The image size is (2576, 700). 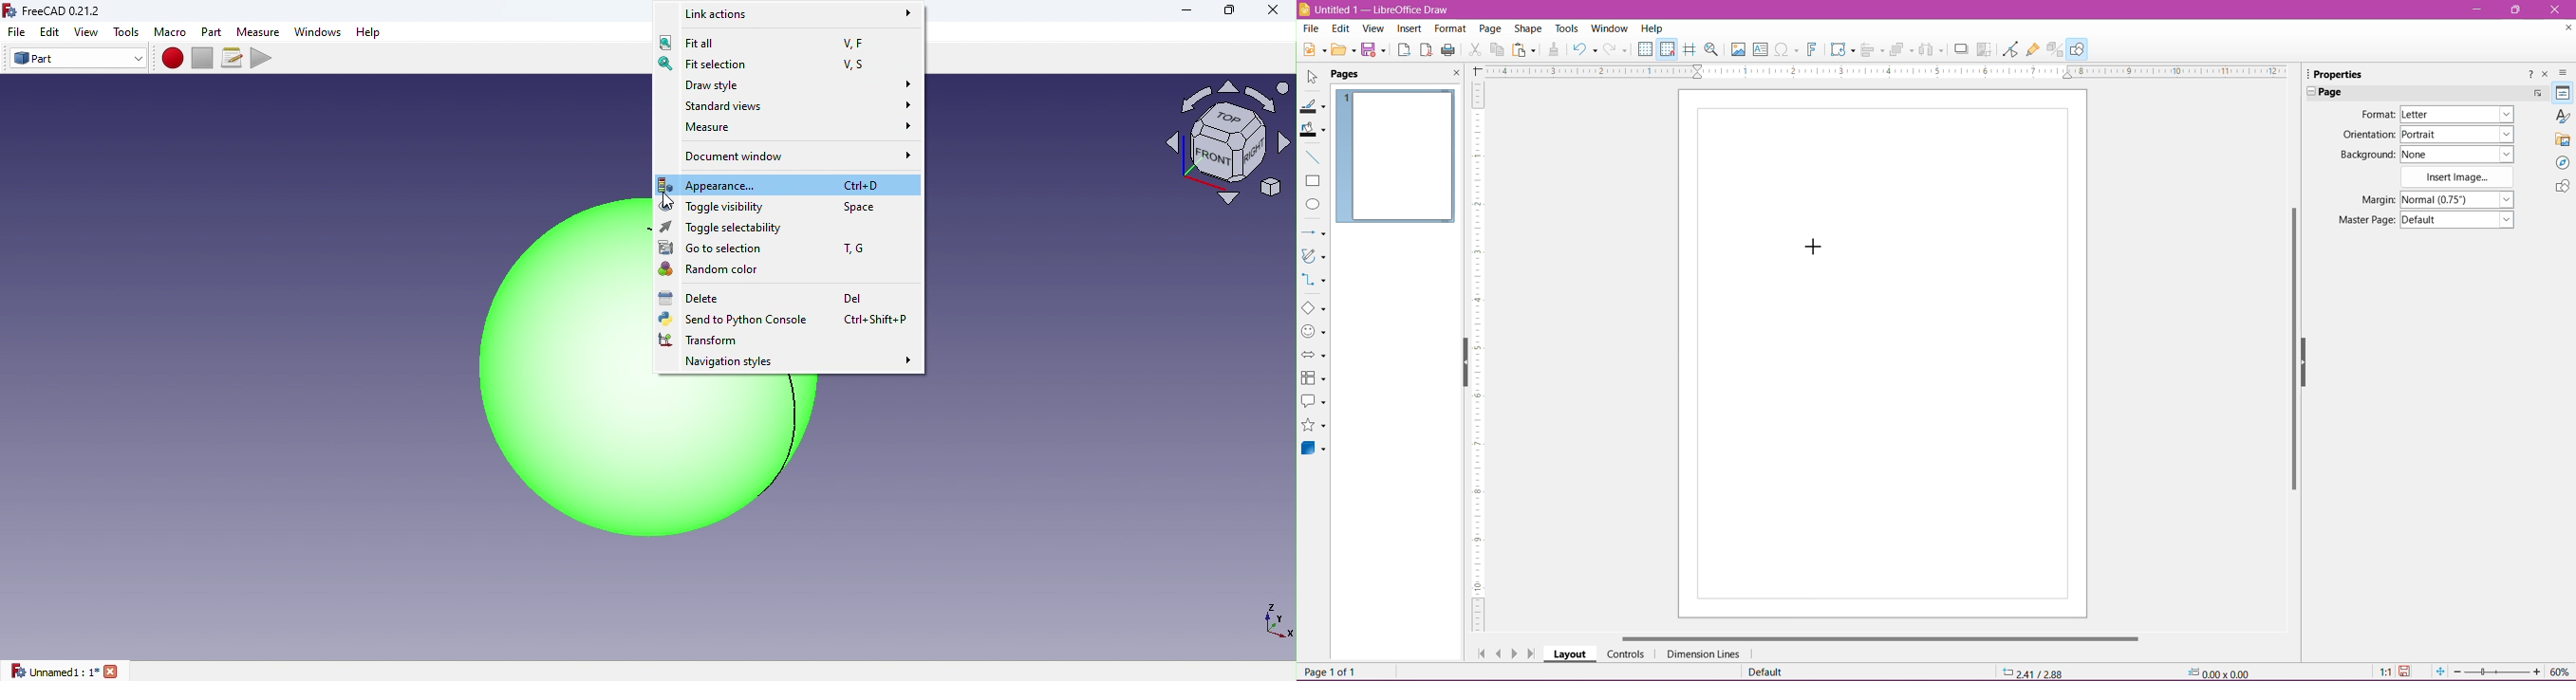 I want to click on Export as PDF, so click(x=1426, y=51).